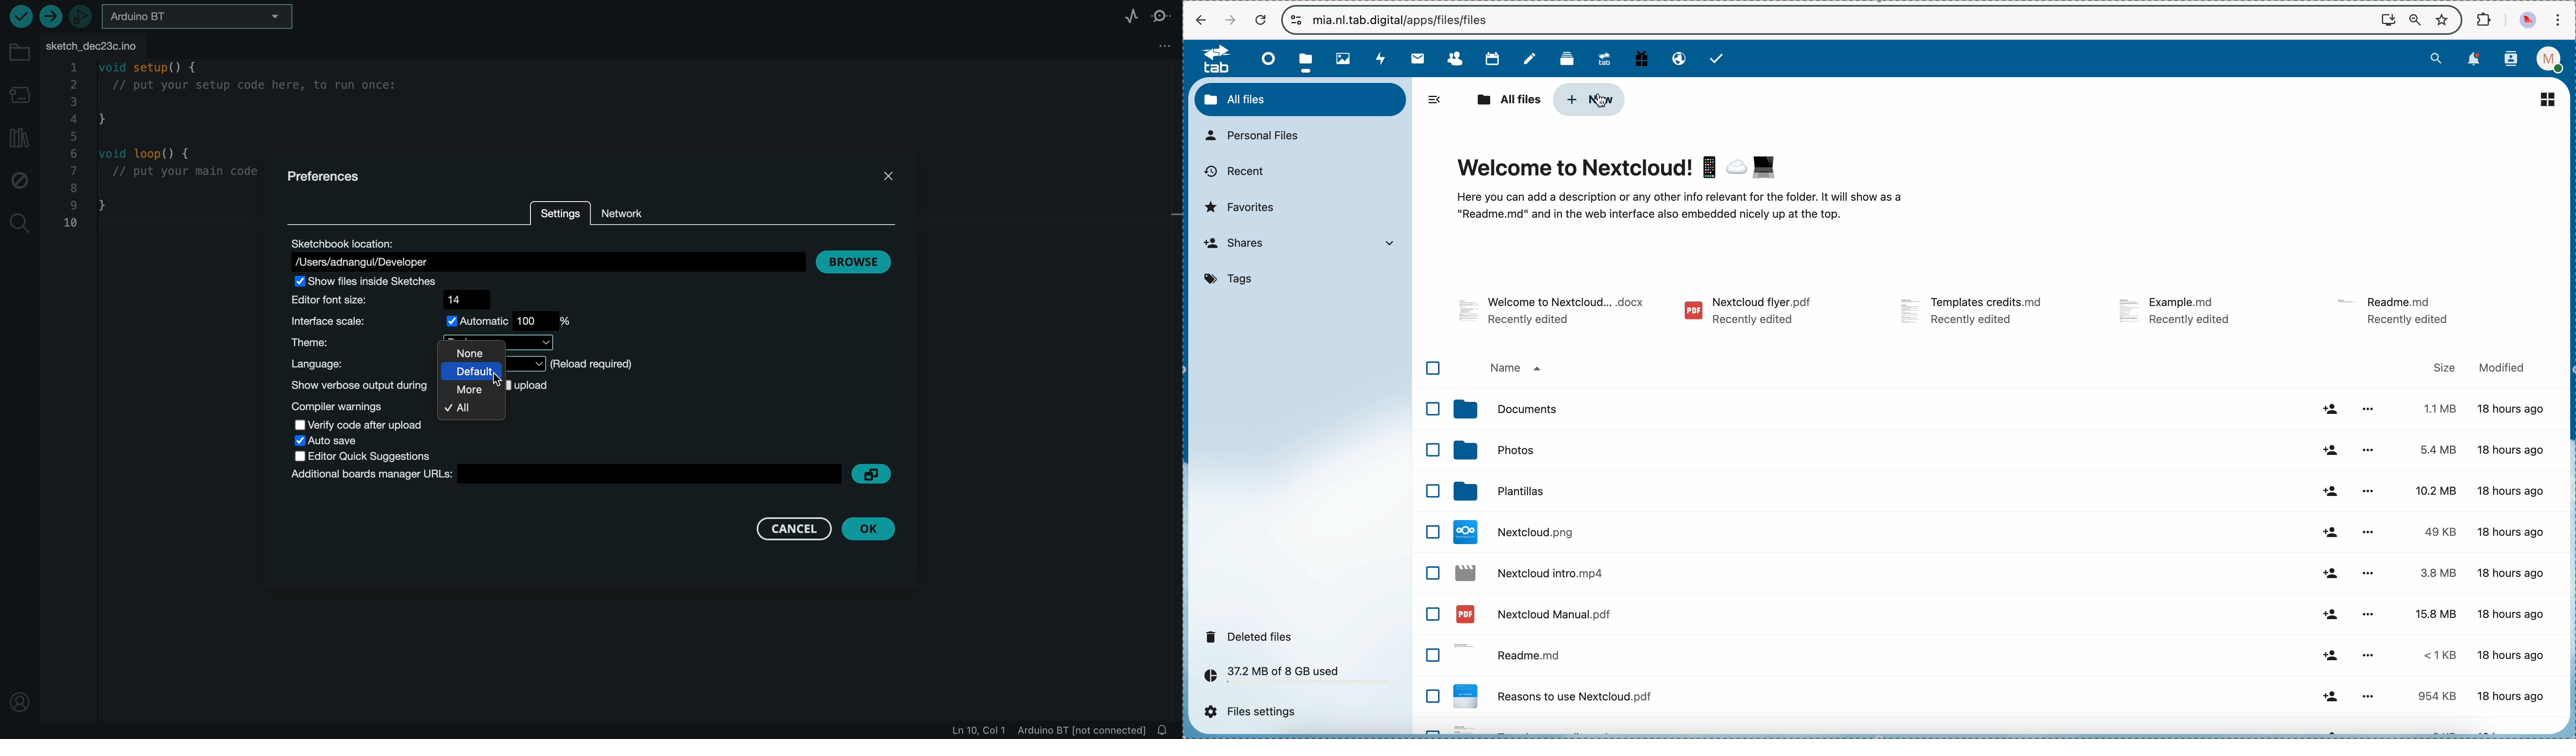  Describe the element at coordinates (1532, 59) in the screenshot. I see `notes` at that location.